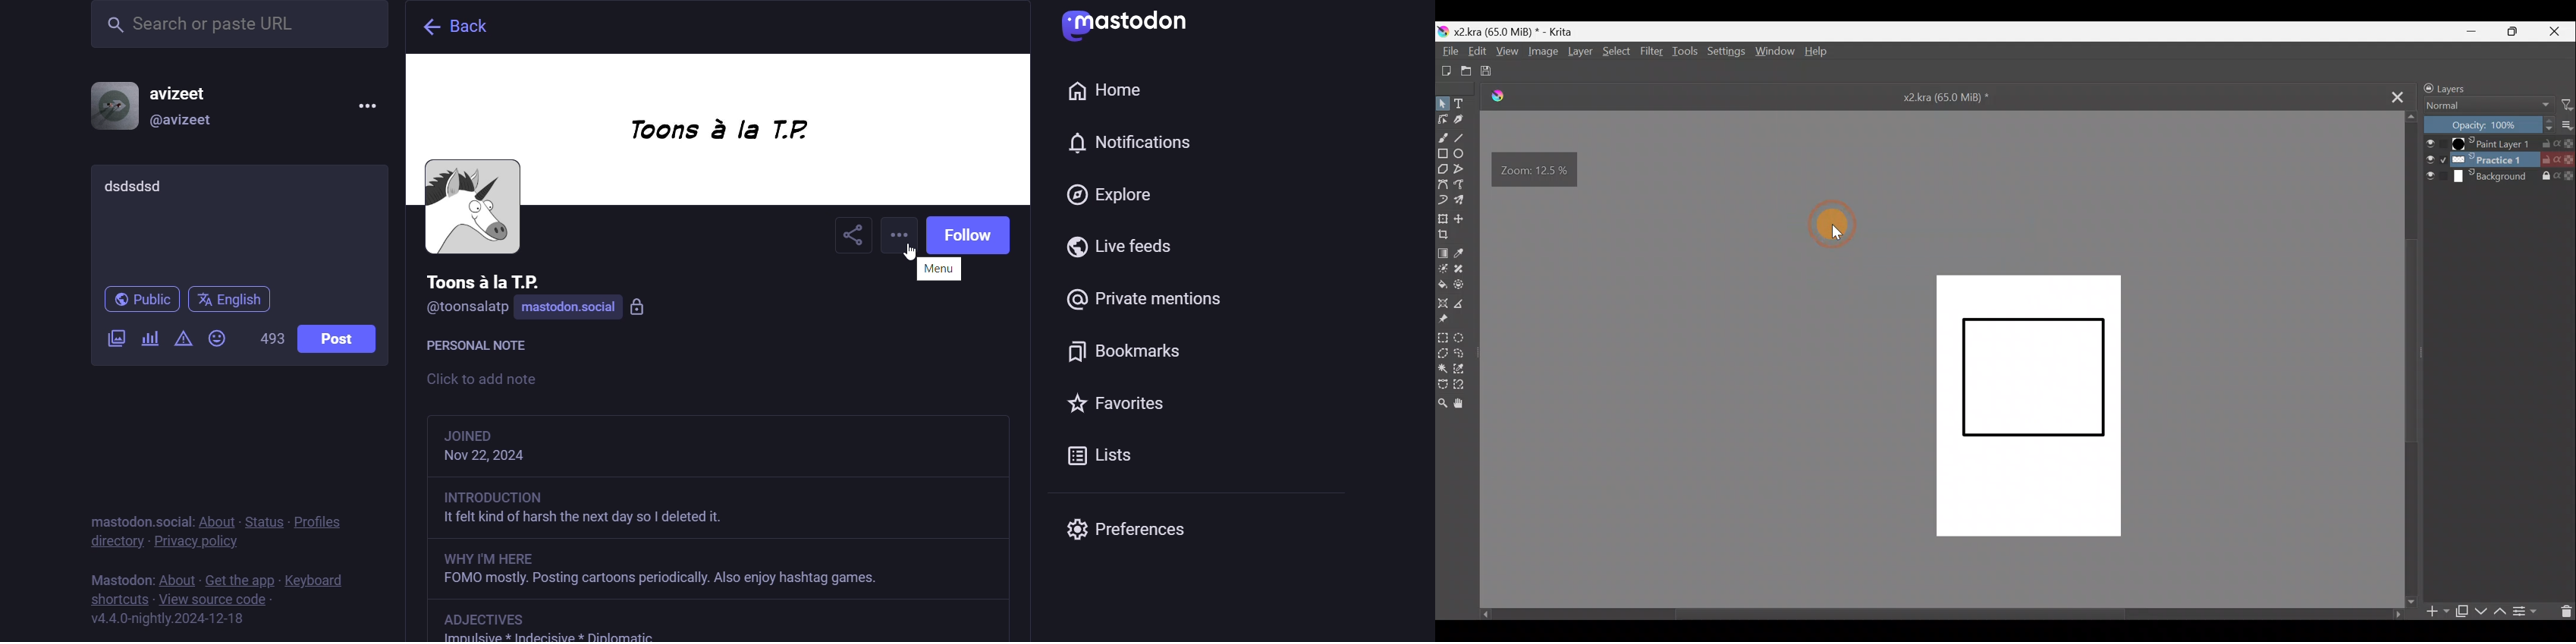  I want to click on notification, so click(1124, 149).